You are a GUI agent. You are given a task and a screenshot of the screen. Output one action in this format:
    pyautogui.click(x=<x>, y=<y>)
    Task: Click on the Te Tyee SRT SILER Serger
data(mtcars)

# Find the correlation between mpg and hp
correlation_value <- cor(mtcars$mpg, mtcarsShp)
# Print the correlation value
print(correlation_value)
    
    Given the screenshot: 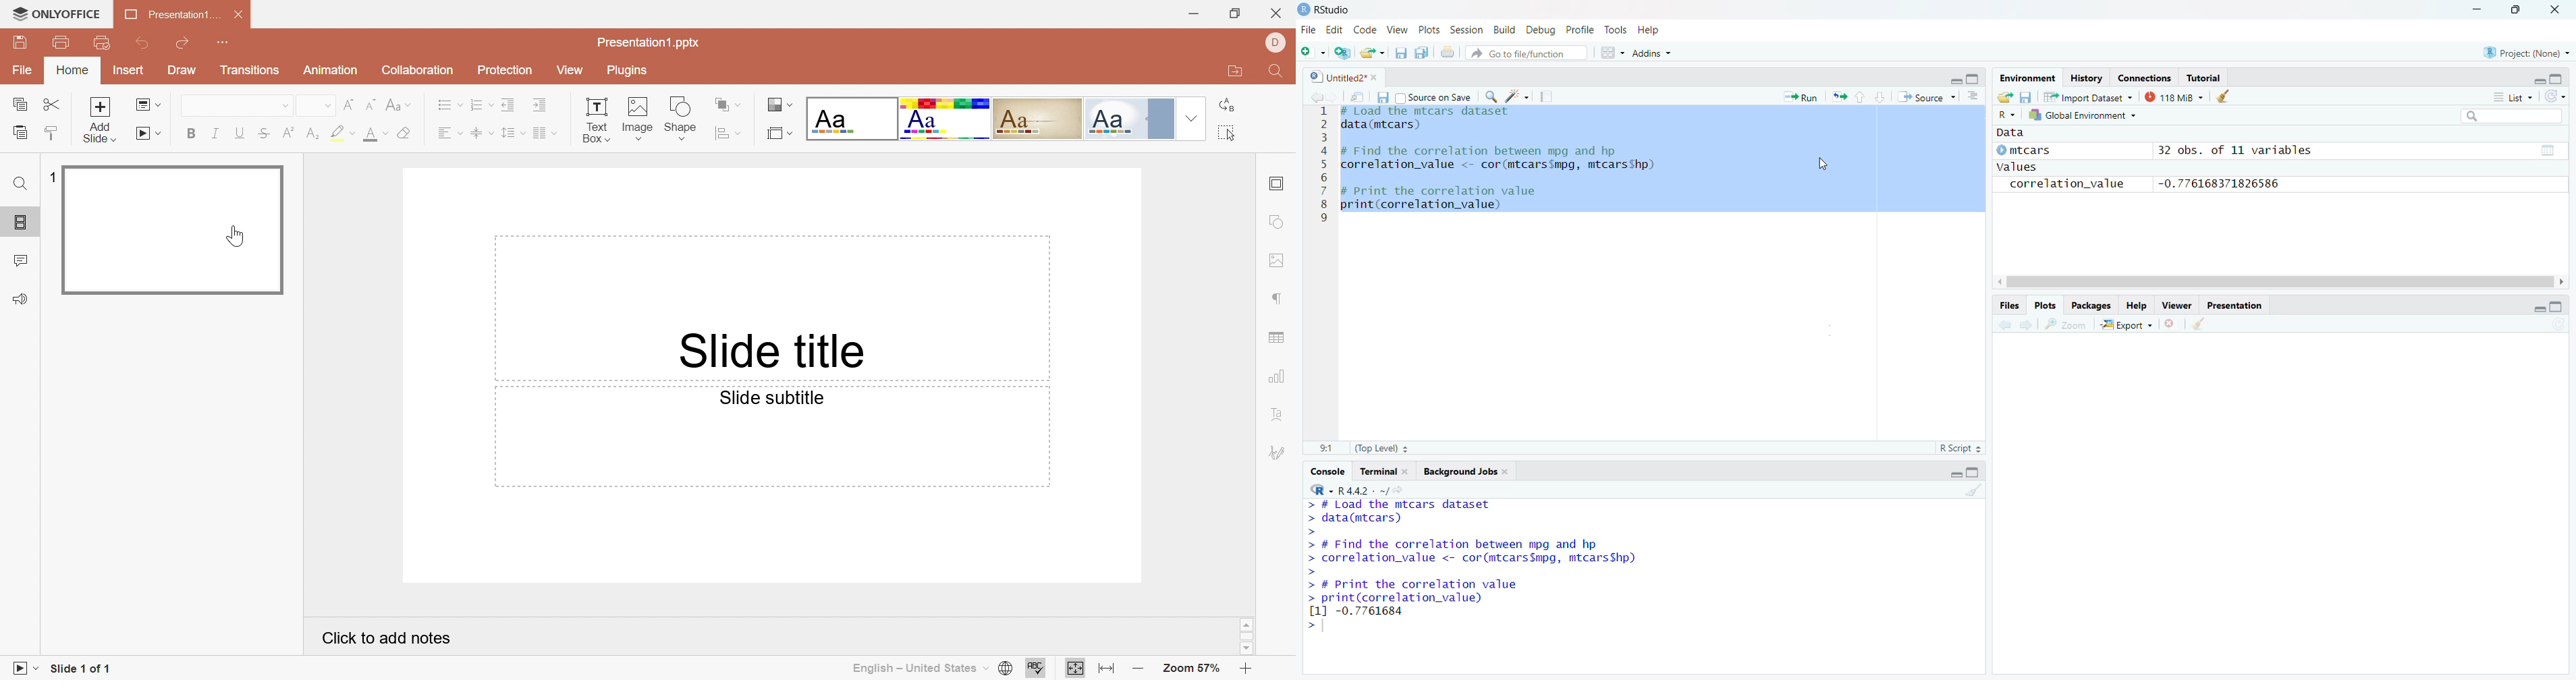 What is the action you would take?
    pyautogui.click(x=1499, y=161)
    